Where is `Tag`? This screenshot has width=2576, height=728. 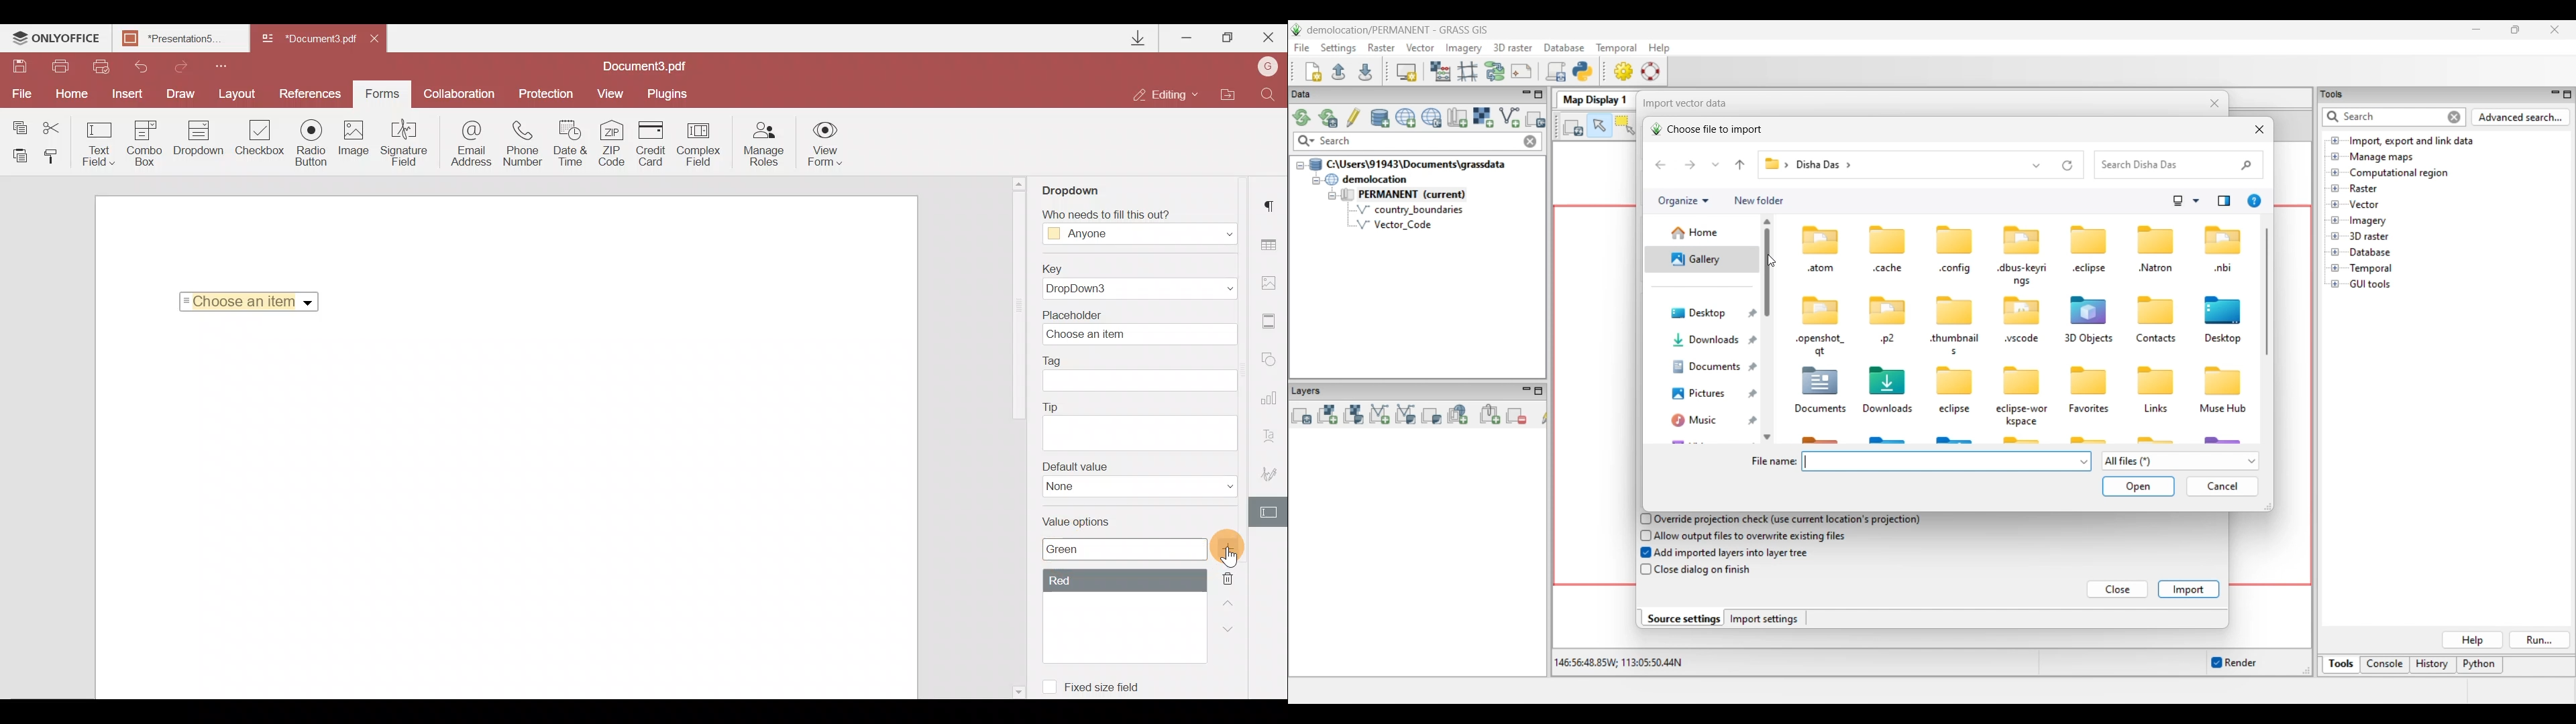
Tag is located at coordinates (1146, 375).